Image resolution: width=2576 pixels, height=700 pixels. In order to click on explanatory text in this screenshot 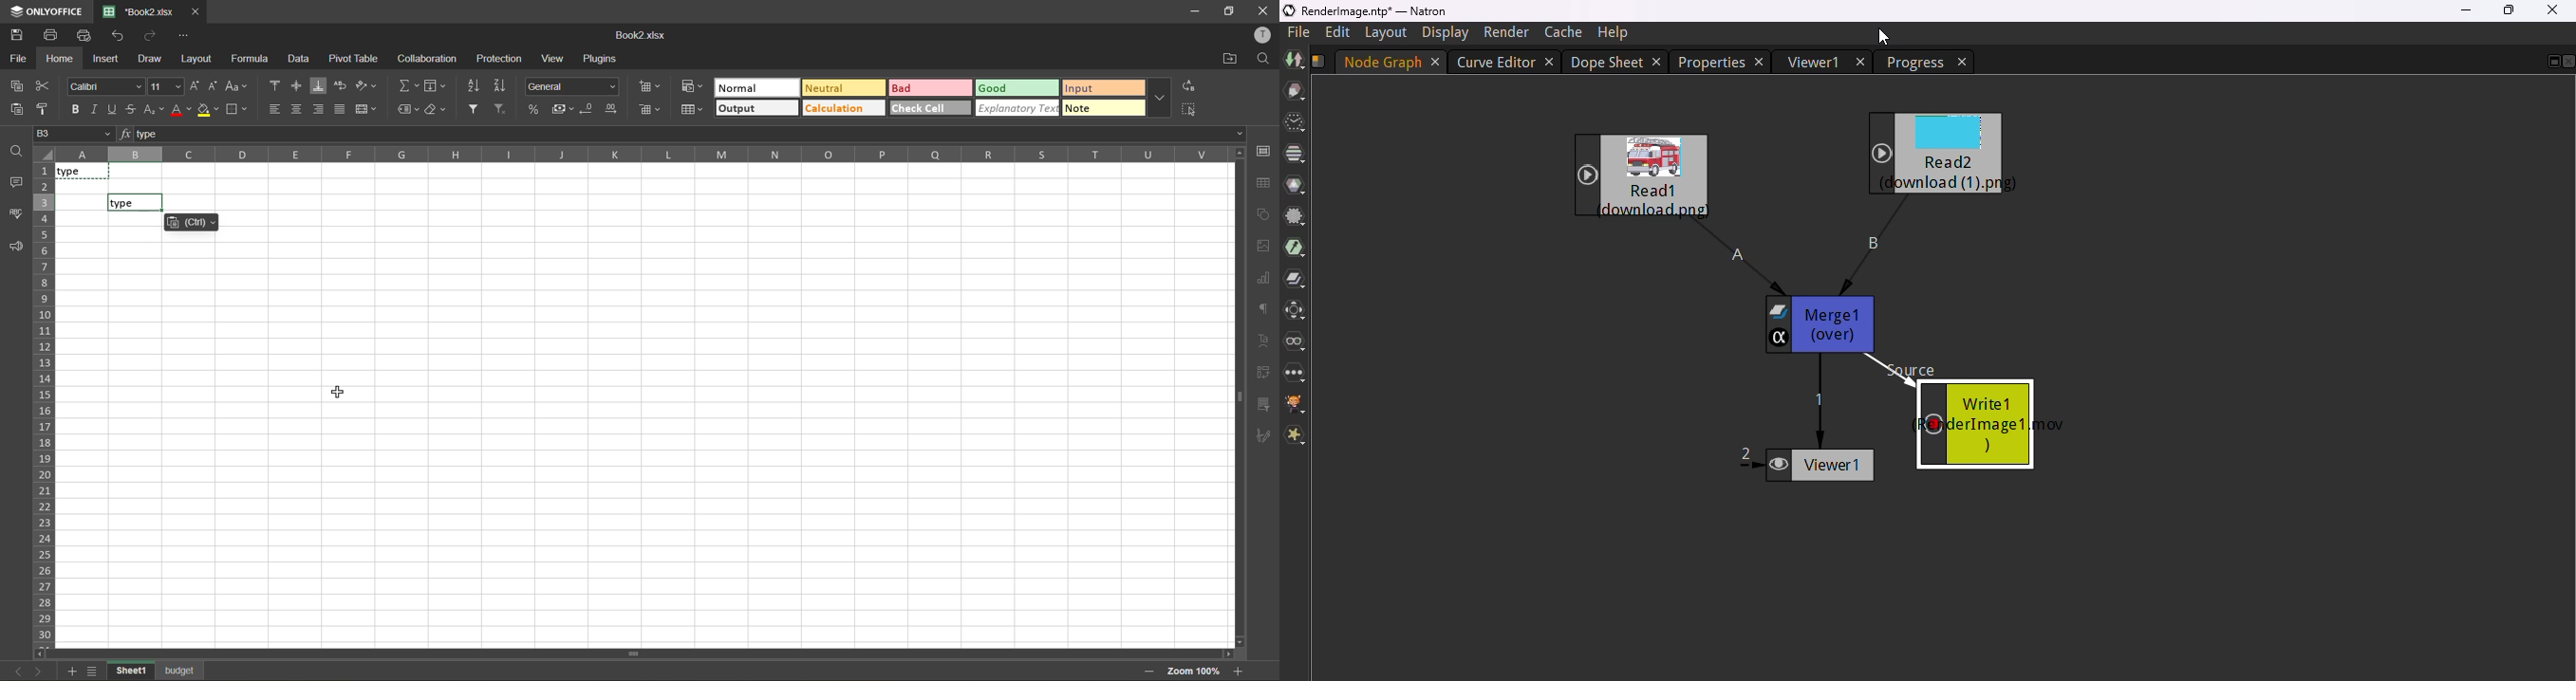, I will do `click(1018, 108)`.